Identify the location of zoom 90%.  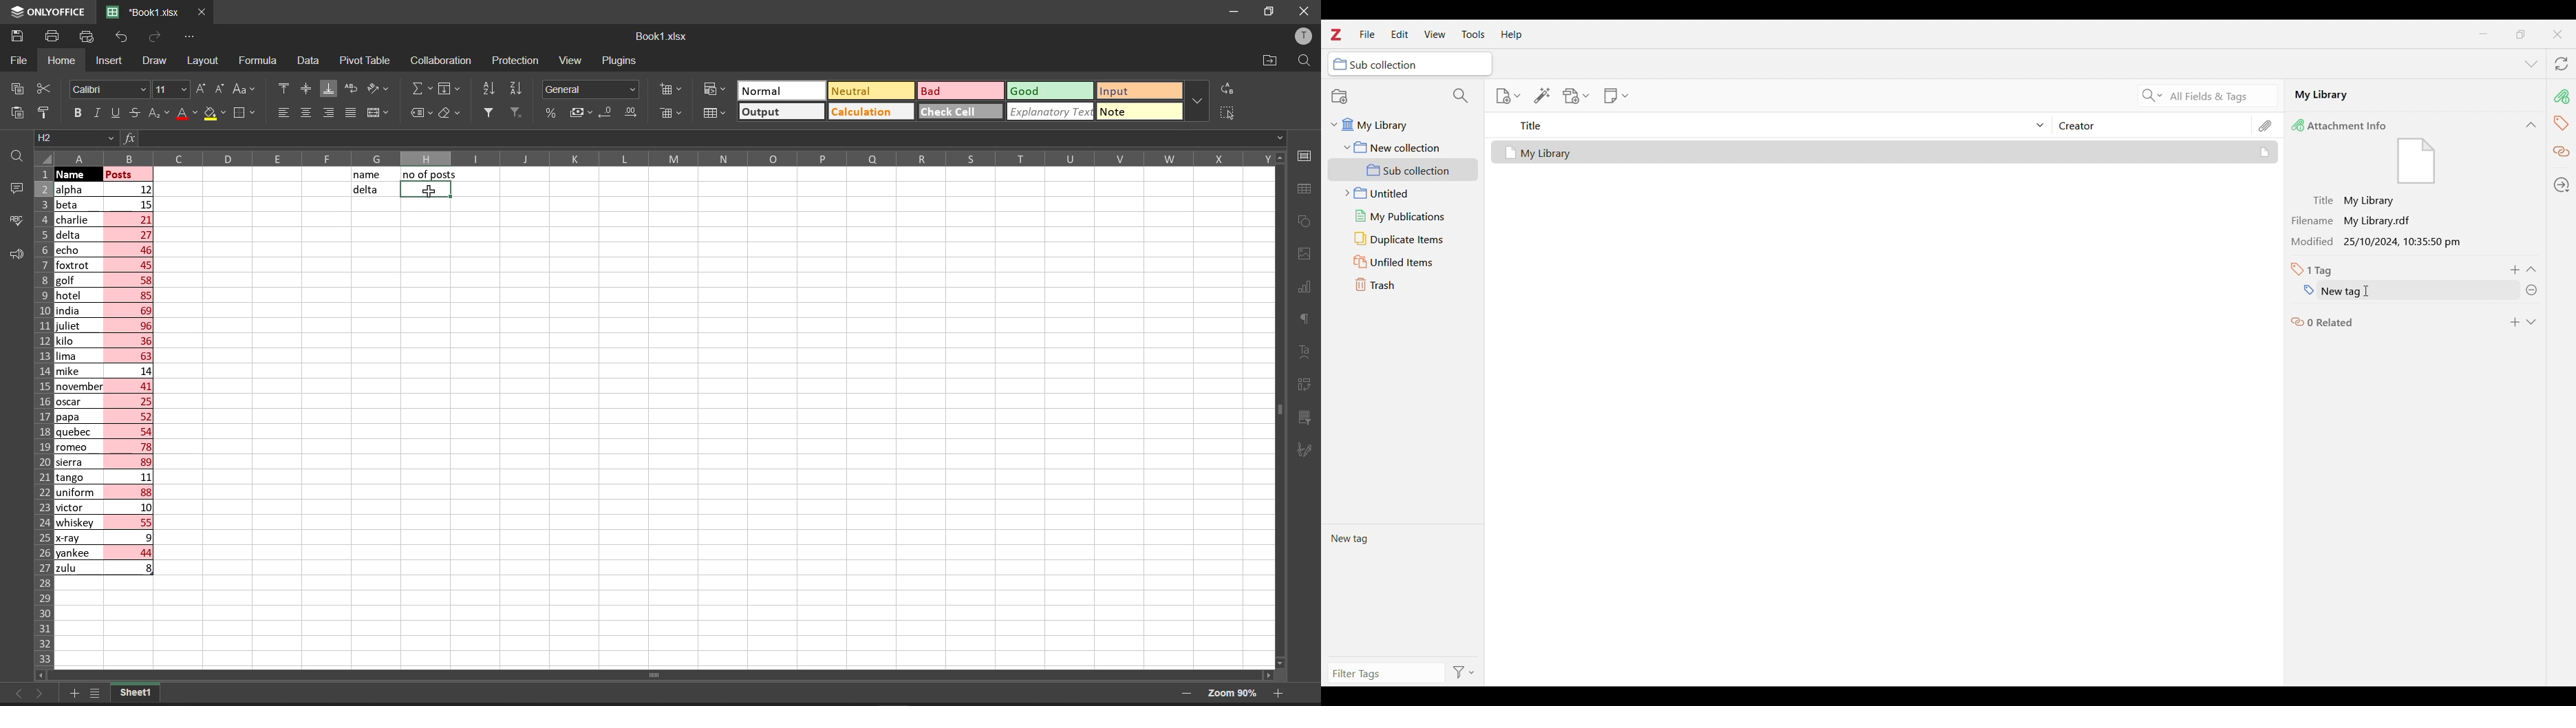
(1231, 693).